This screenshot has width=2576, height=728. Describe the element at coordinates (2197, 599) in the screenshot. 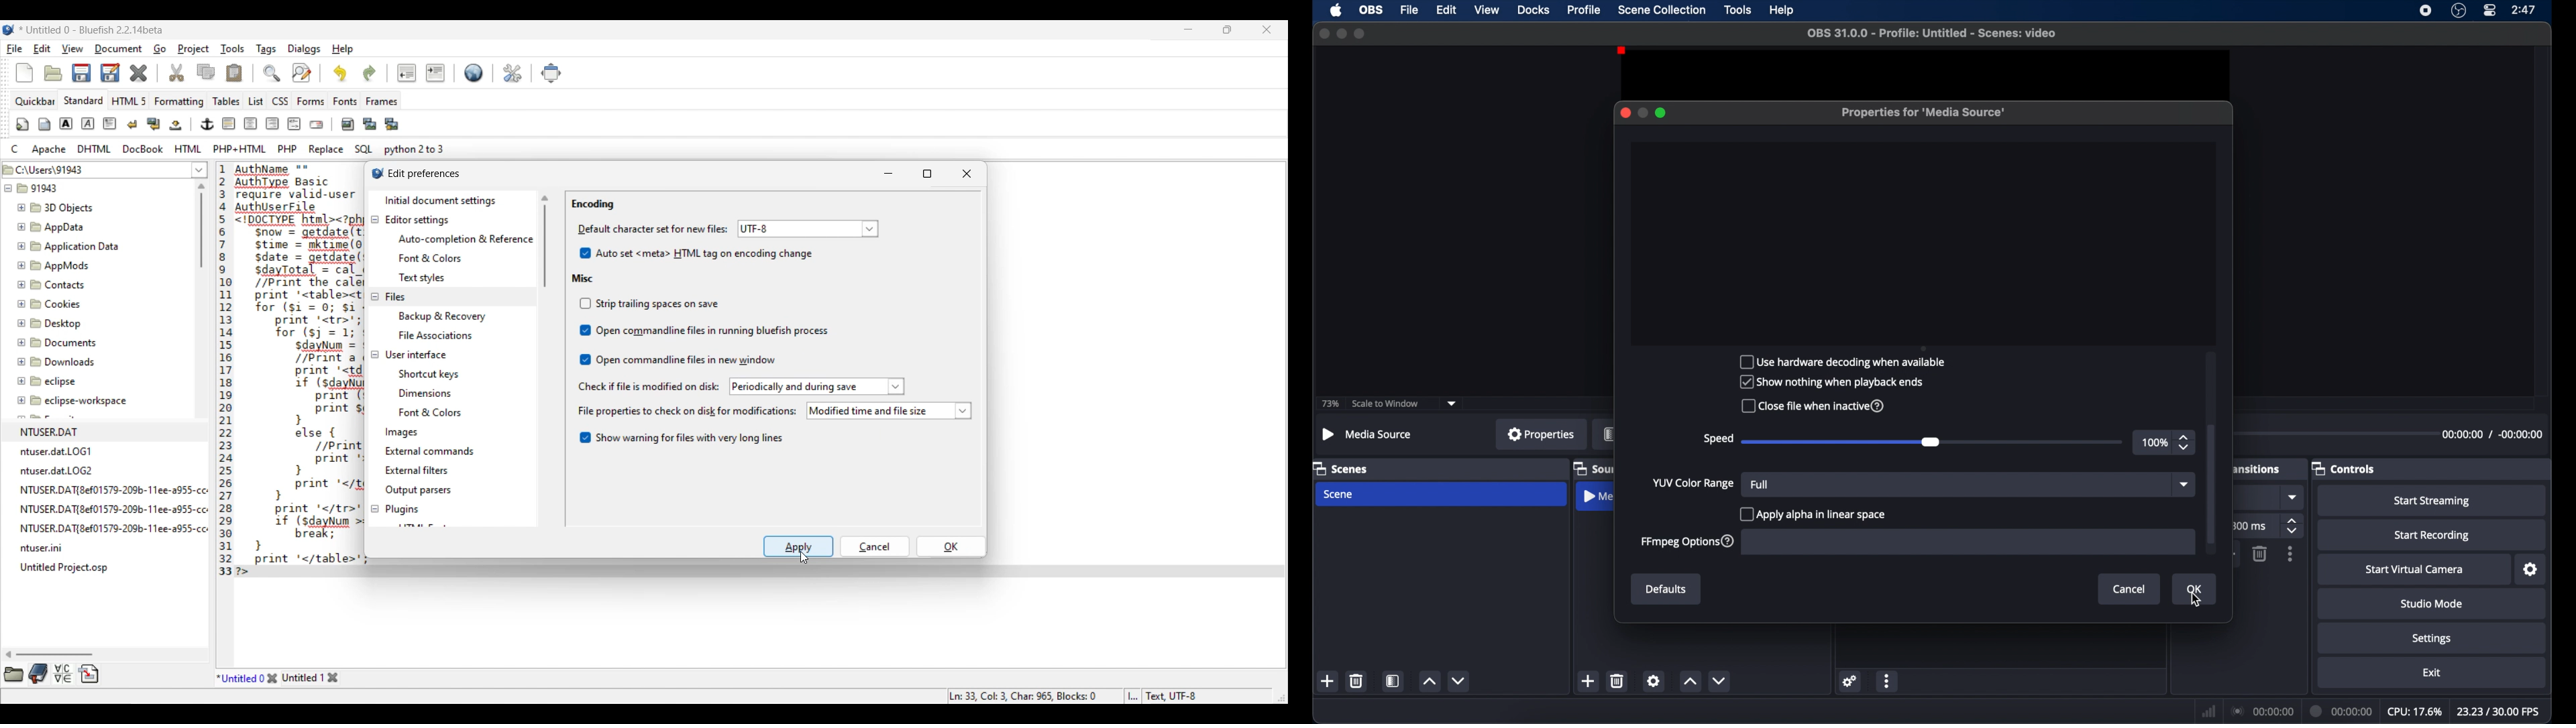

I see `cursor` at that location.